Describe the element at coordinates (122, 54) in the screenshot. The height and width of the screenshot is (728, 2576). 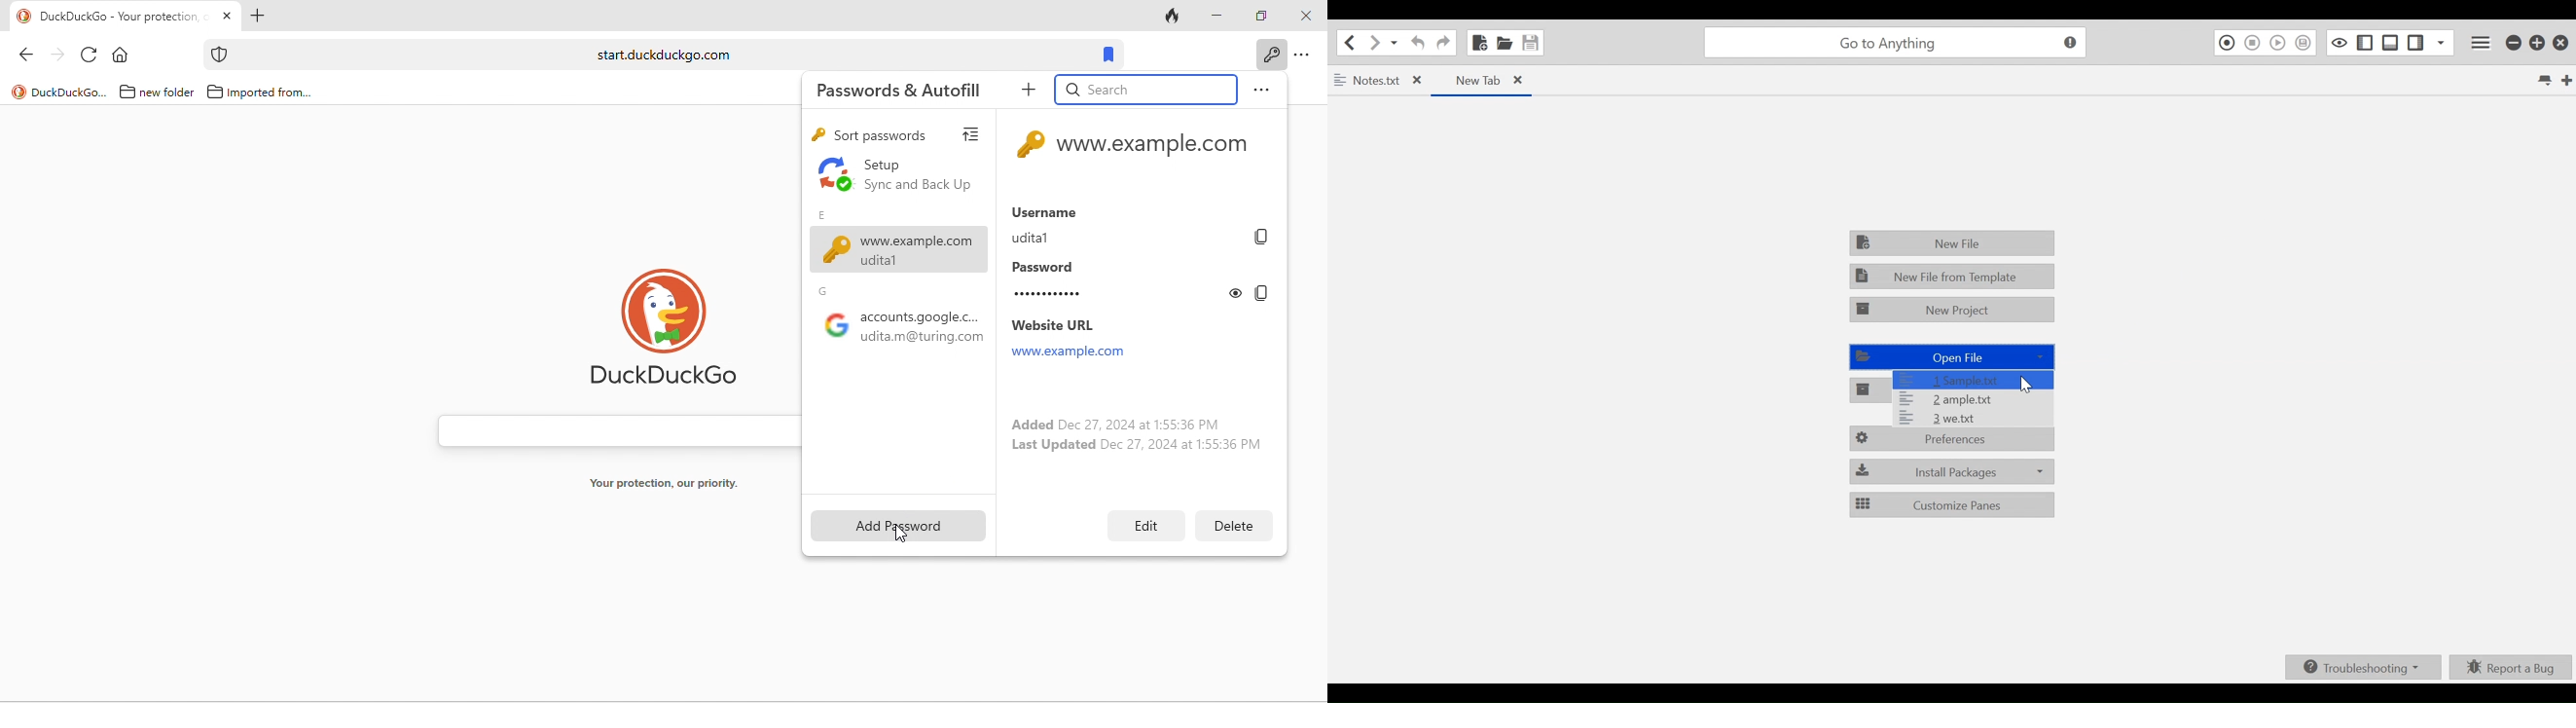
I see `home` at that location.